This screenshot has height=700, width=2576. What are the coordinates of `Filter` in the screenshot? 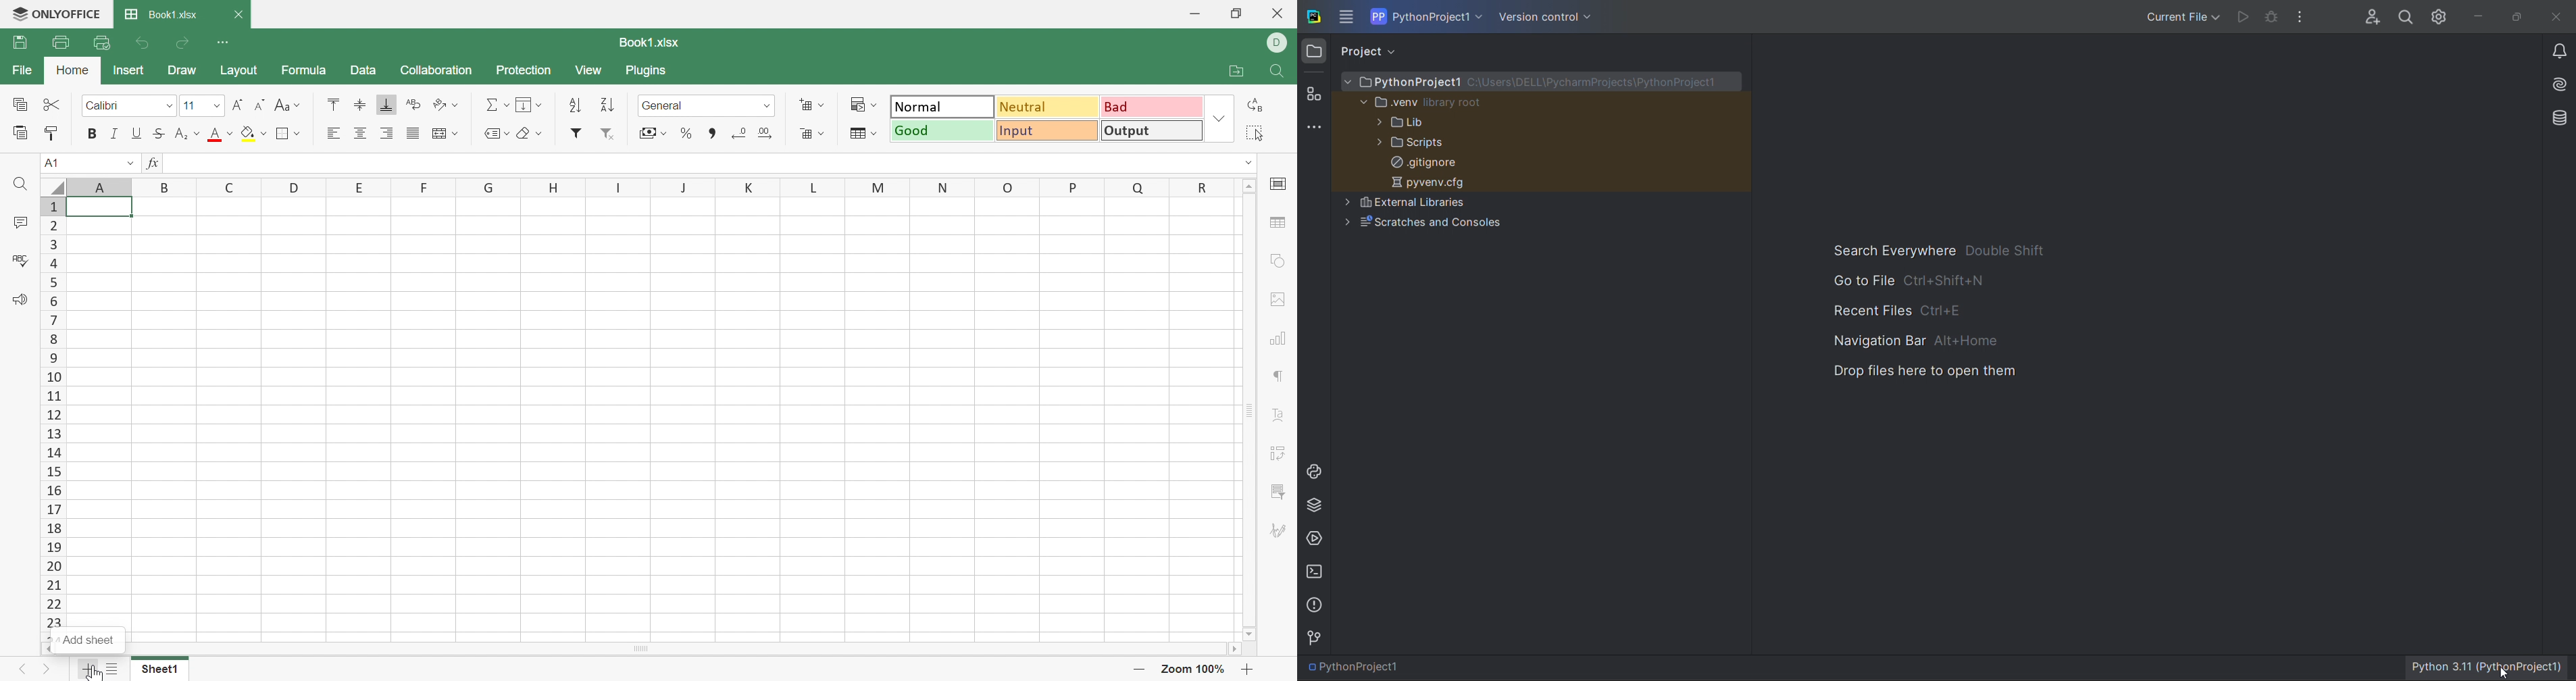 It's located at (575, 132).